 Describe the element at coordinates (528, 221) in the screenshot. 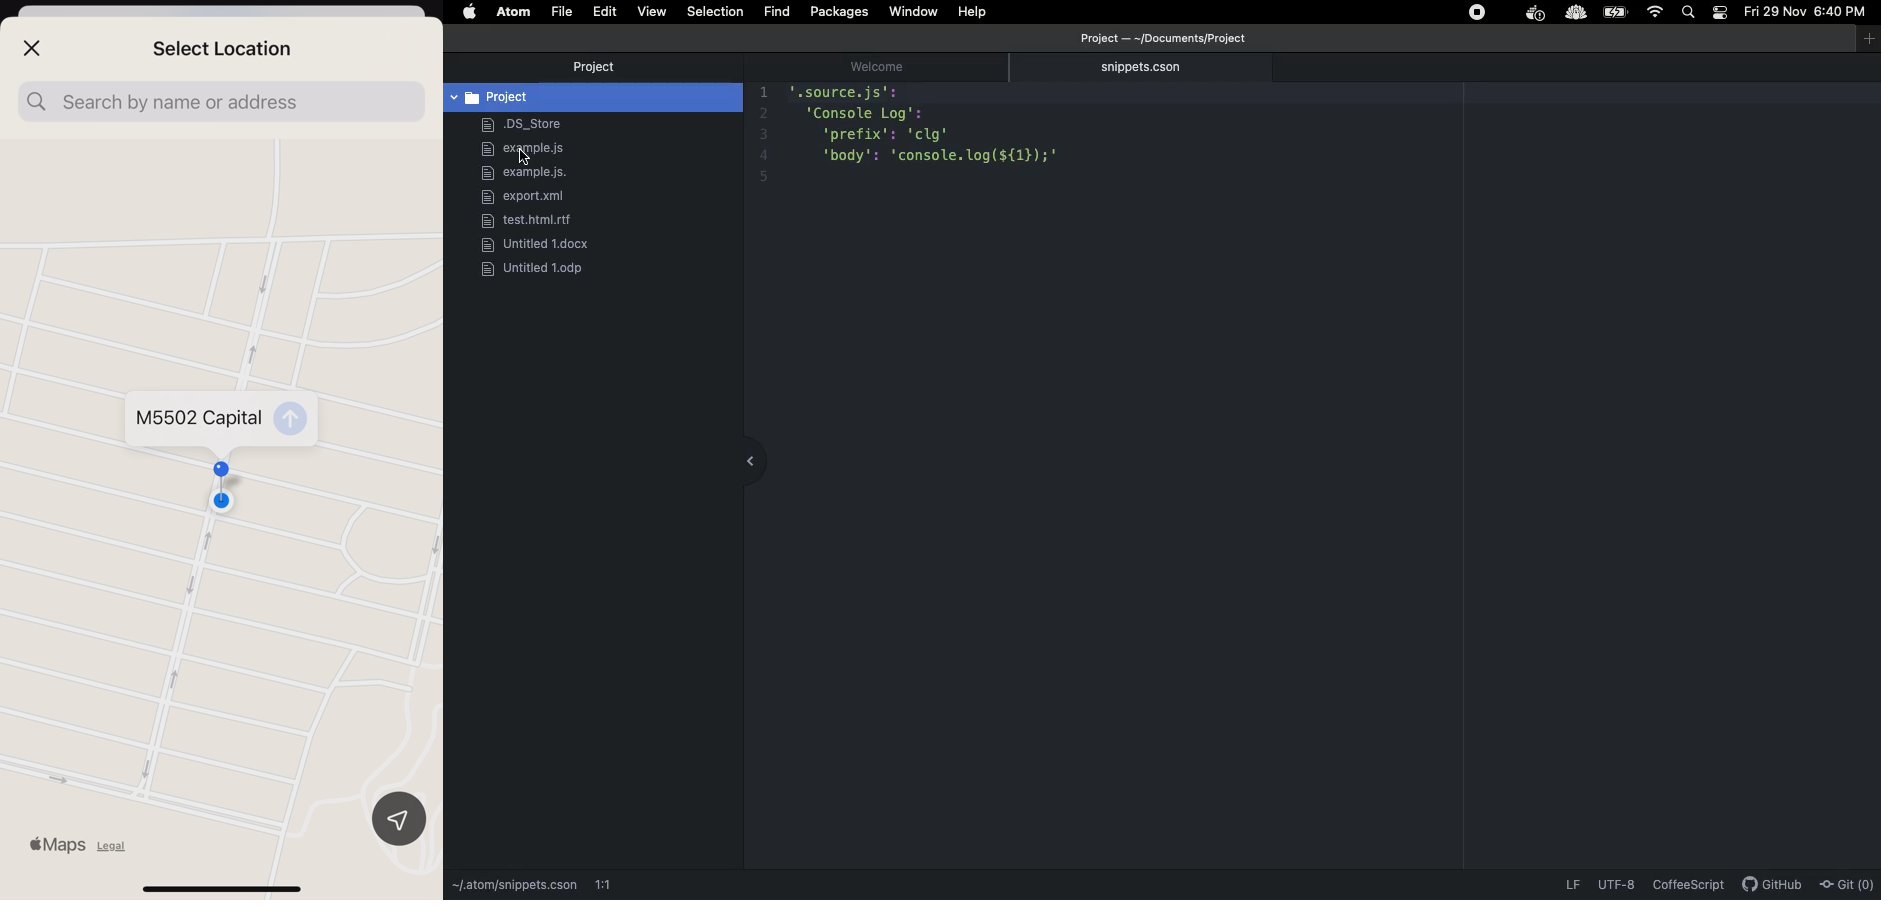

I see `rlf` at that location.